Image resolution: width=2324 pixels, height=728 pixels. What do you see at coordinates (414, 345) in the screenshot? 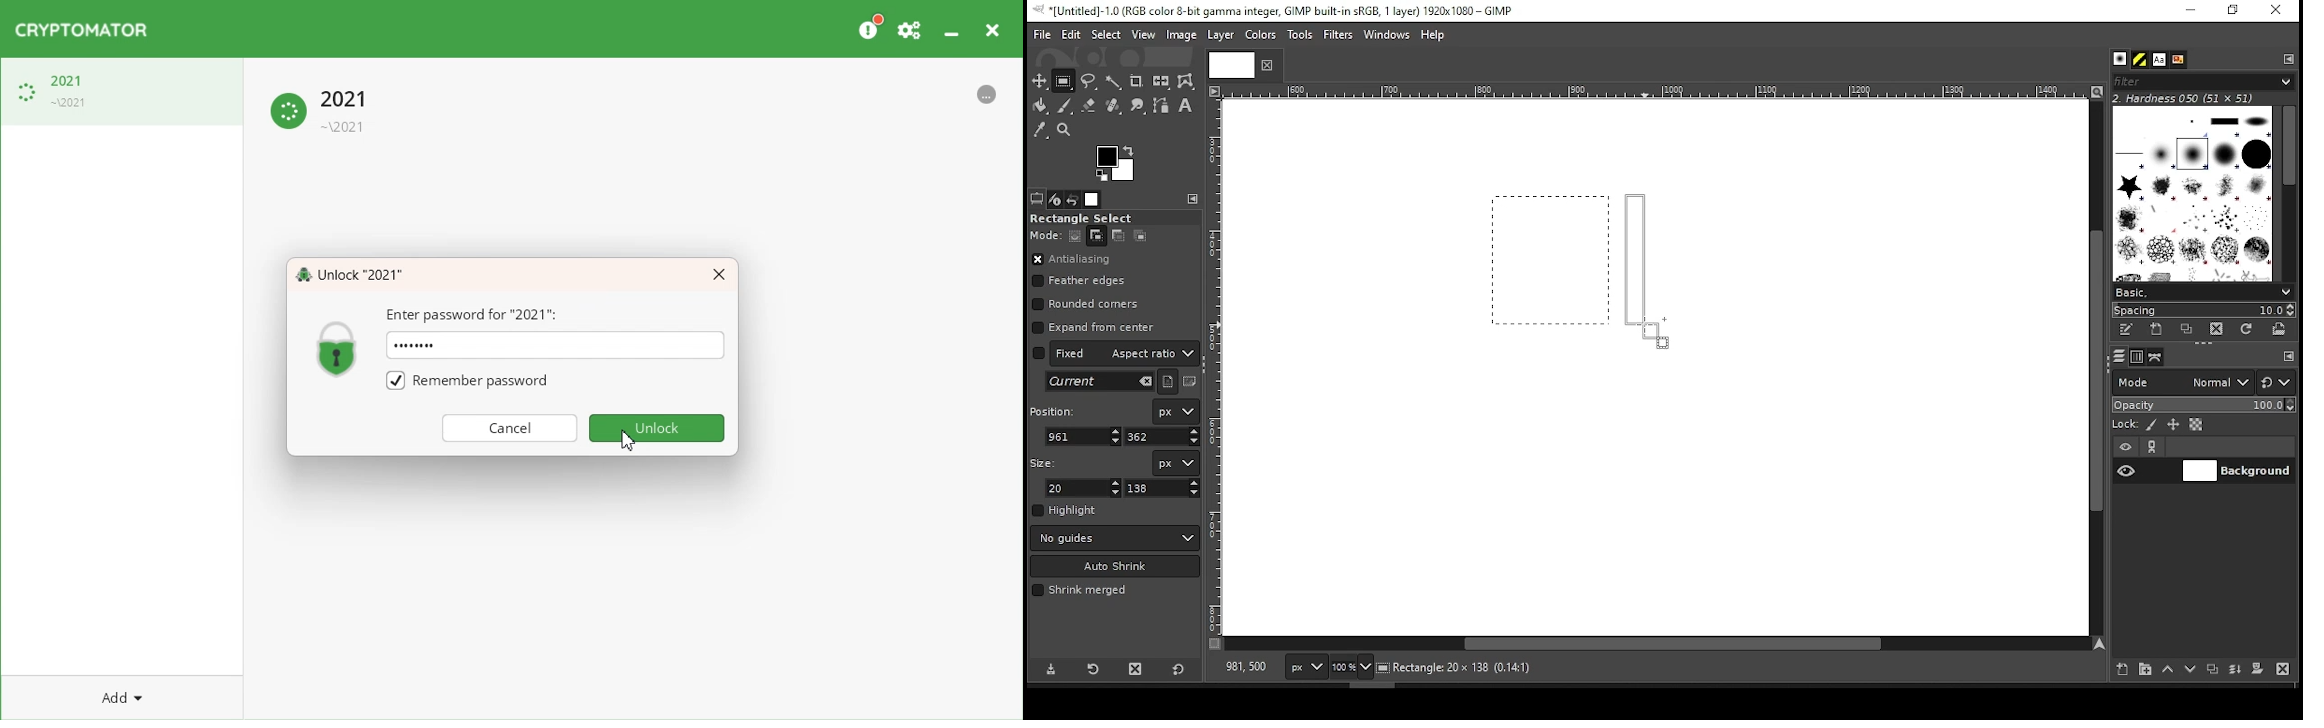
I see `Text` at bounding box center [414, 345].